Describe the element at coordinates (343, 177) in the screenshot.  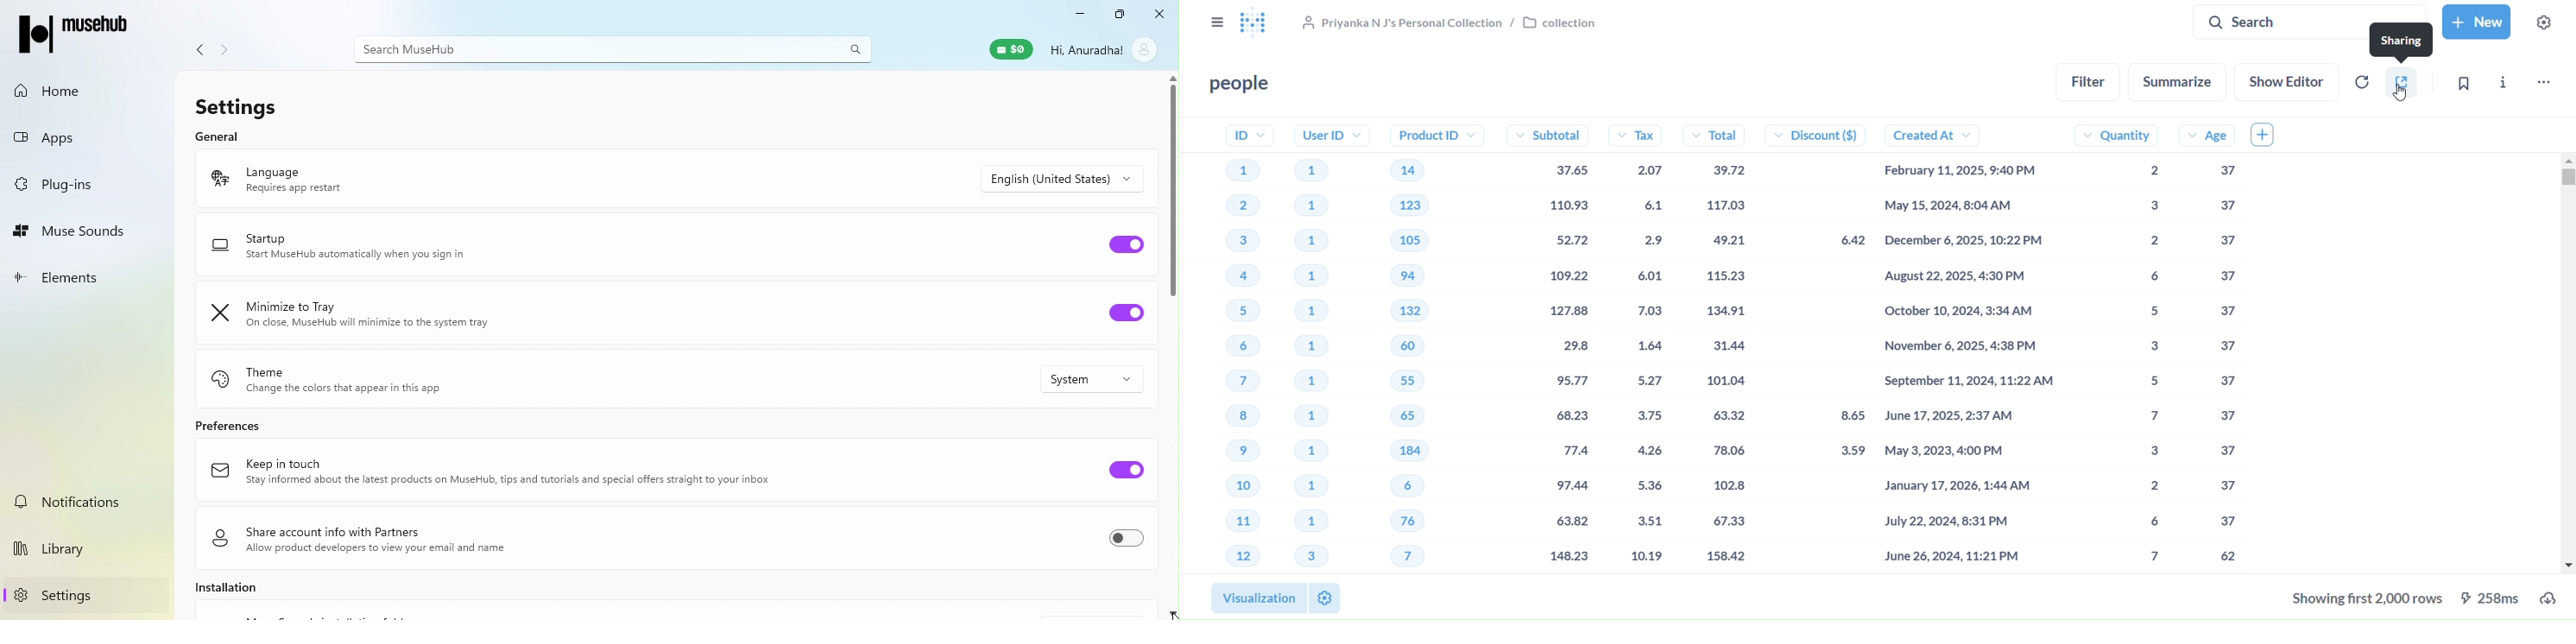
I see `Language` at that location.